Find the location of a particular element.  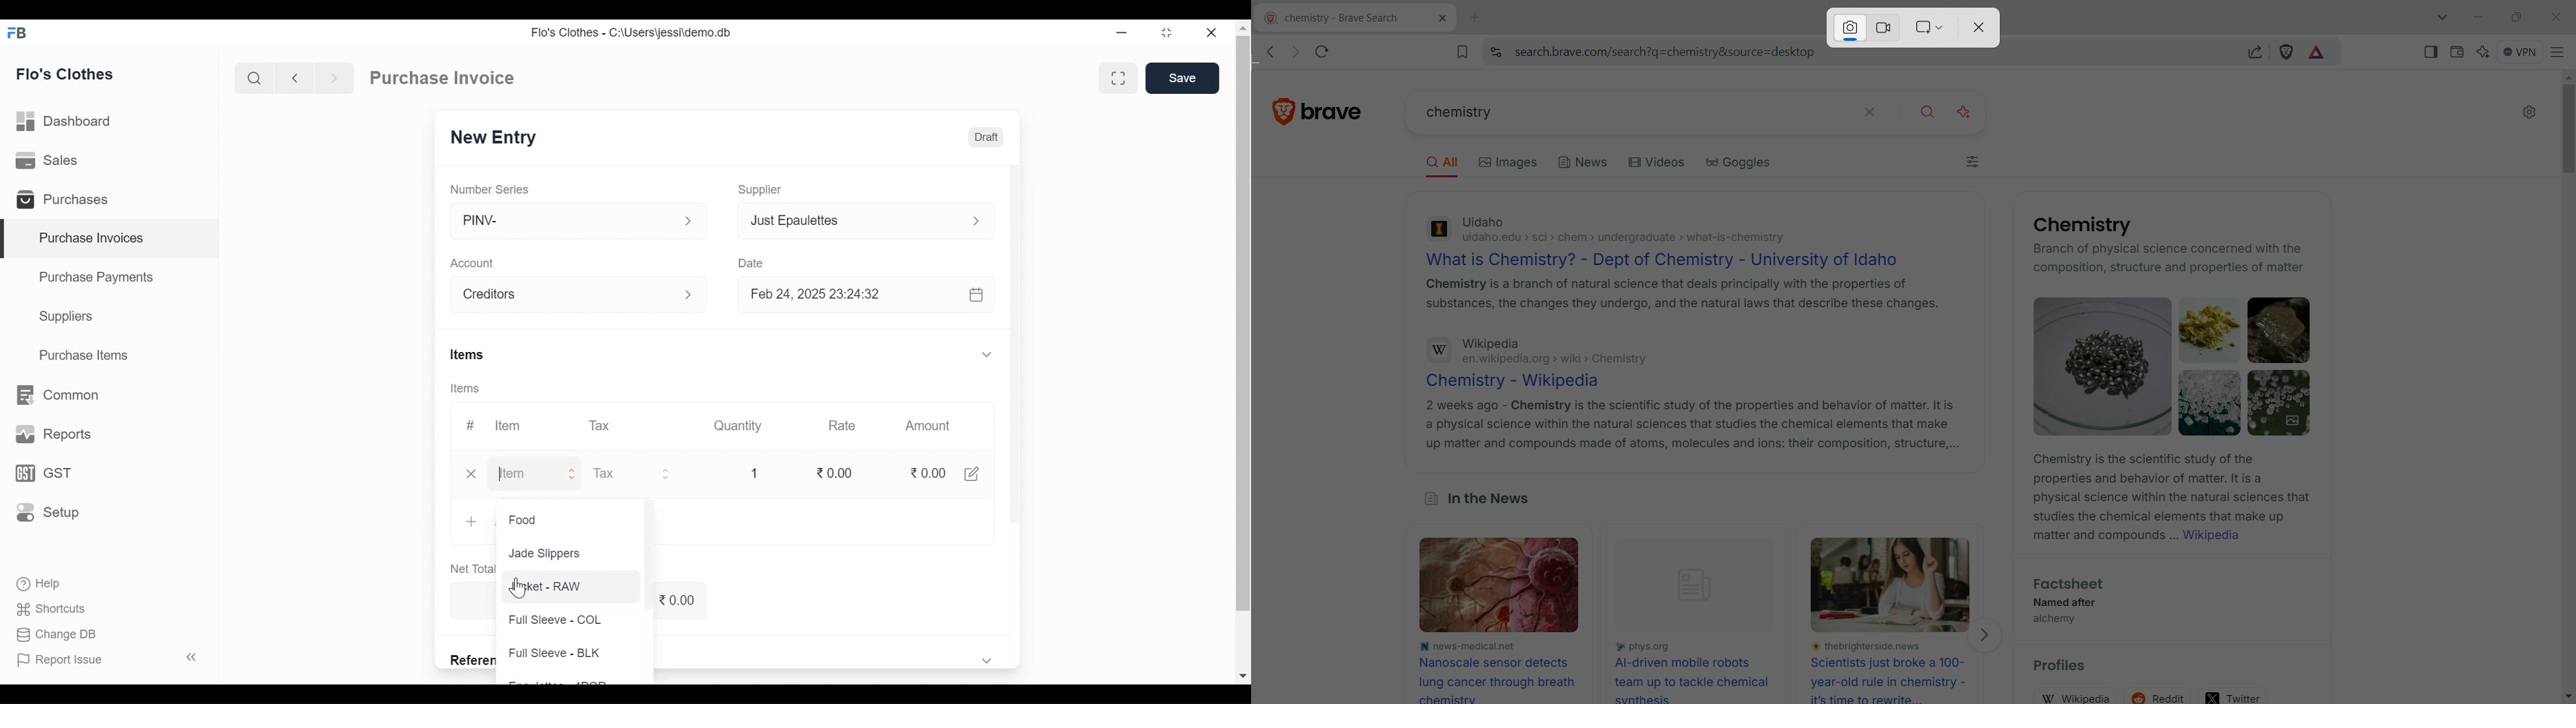

Help is located at coordinates (43, 584).